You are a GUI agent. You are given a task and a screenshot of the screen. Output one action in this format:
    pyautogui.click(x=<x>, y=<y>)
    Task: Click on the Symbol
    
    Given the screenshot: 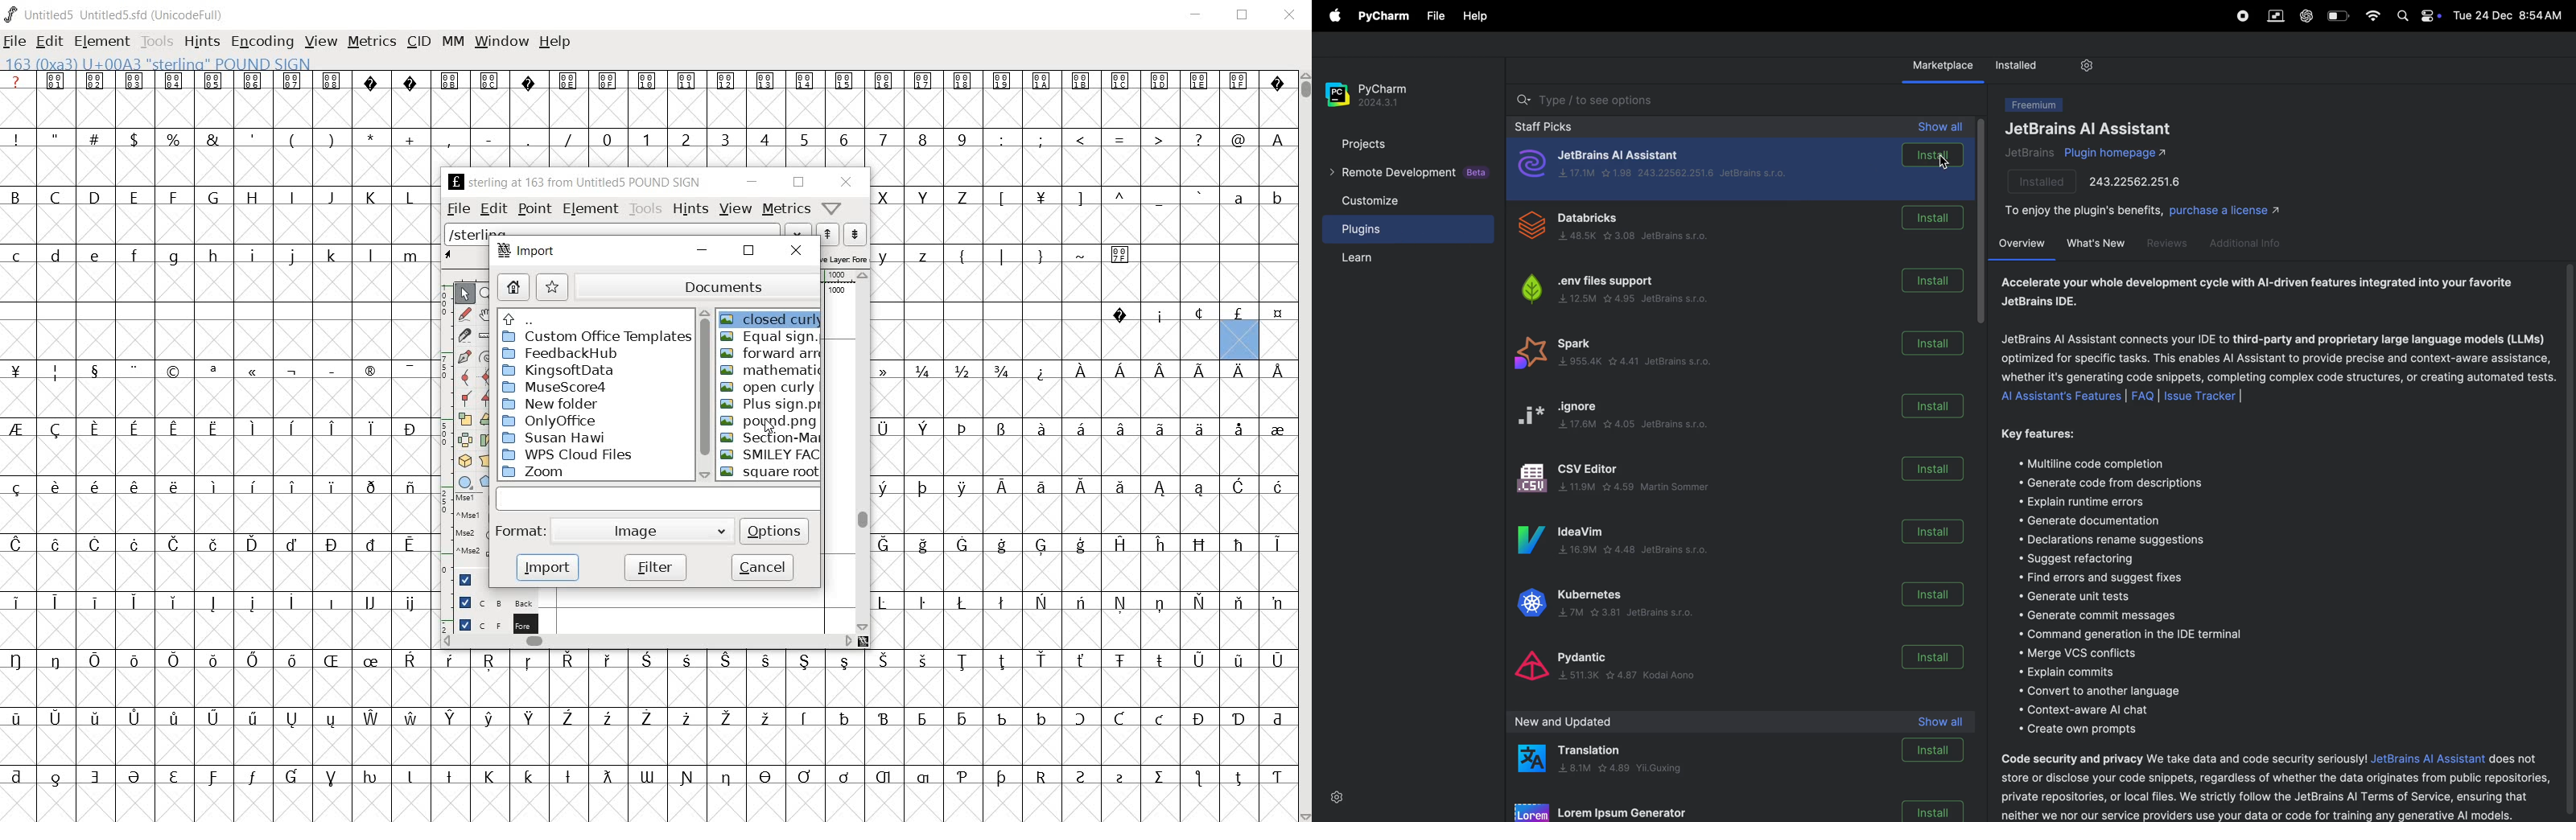 What is the action you would take?
    pyautogui.click(x=451, y=718)
    